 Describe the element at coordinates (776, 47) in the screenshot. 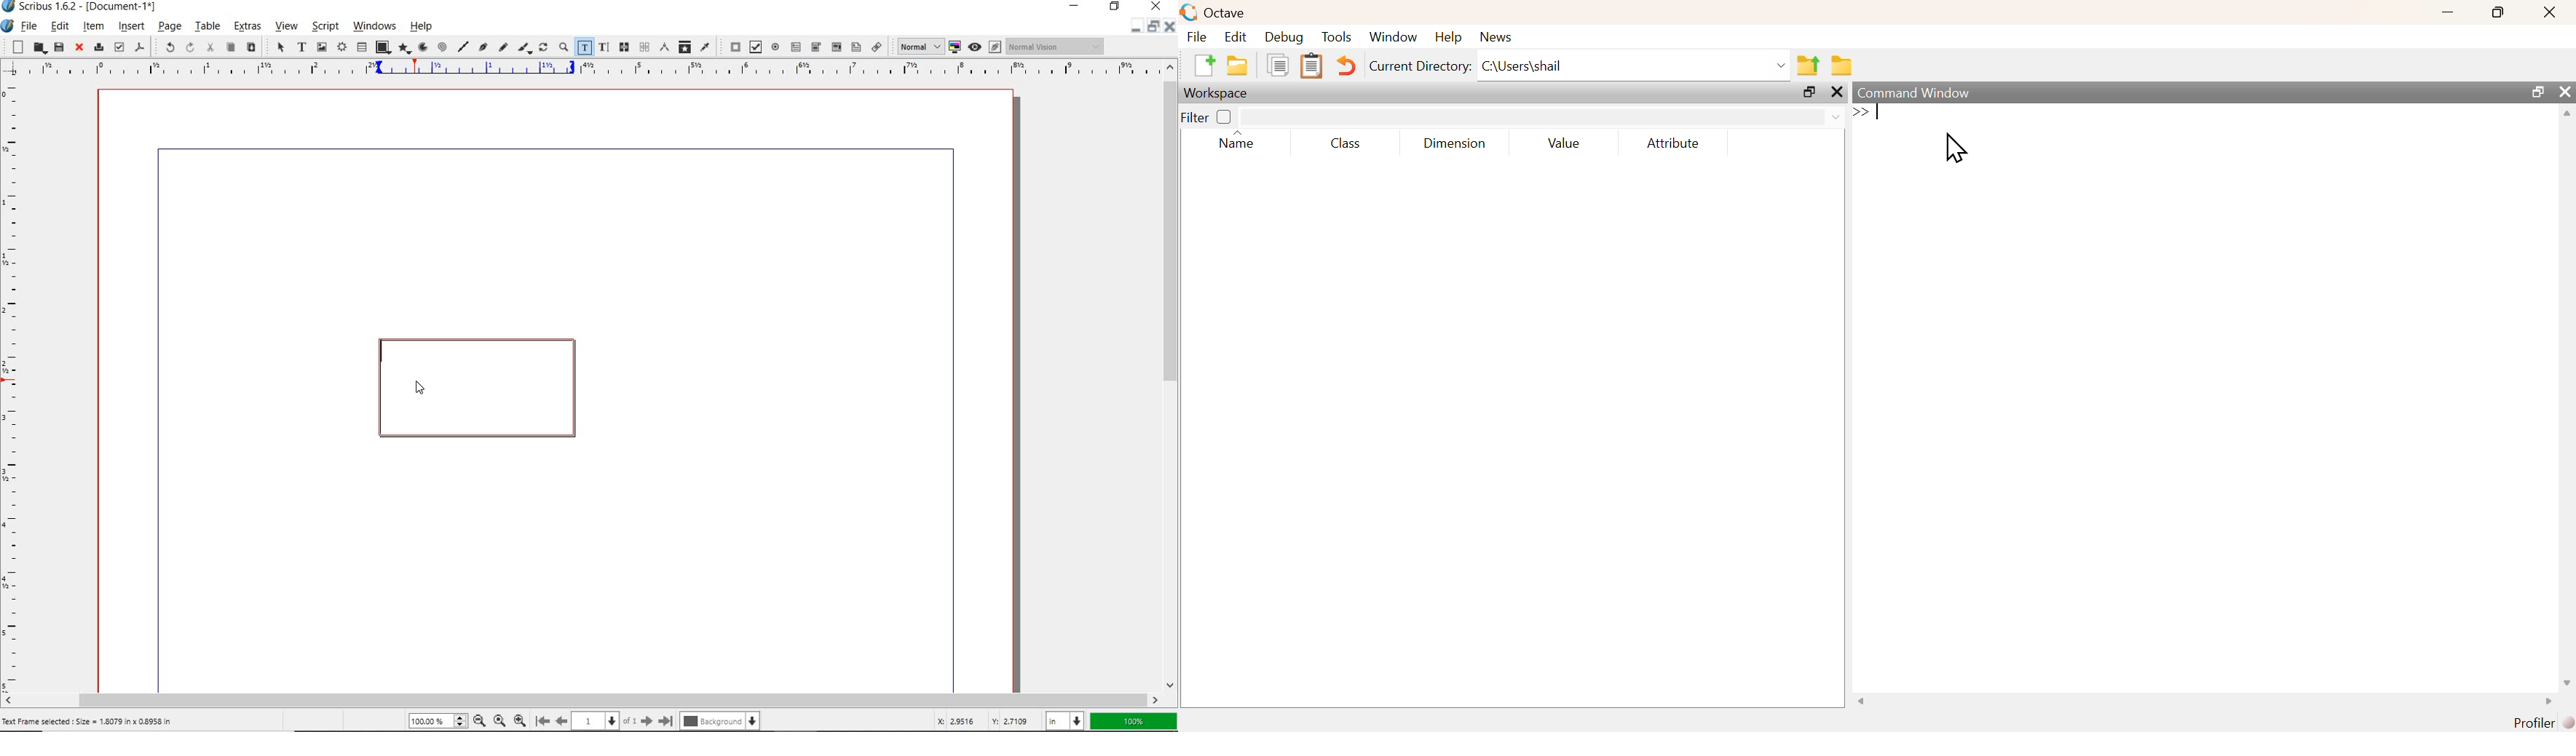

I see `pdf radio button` at that location.